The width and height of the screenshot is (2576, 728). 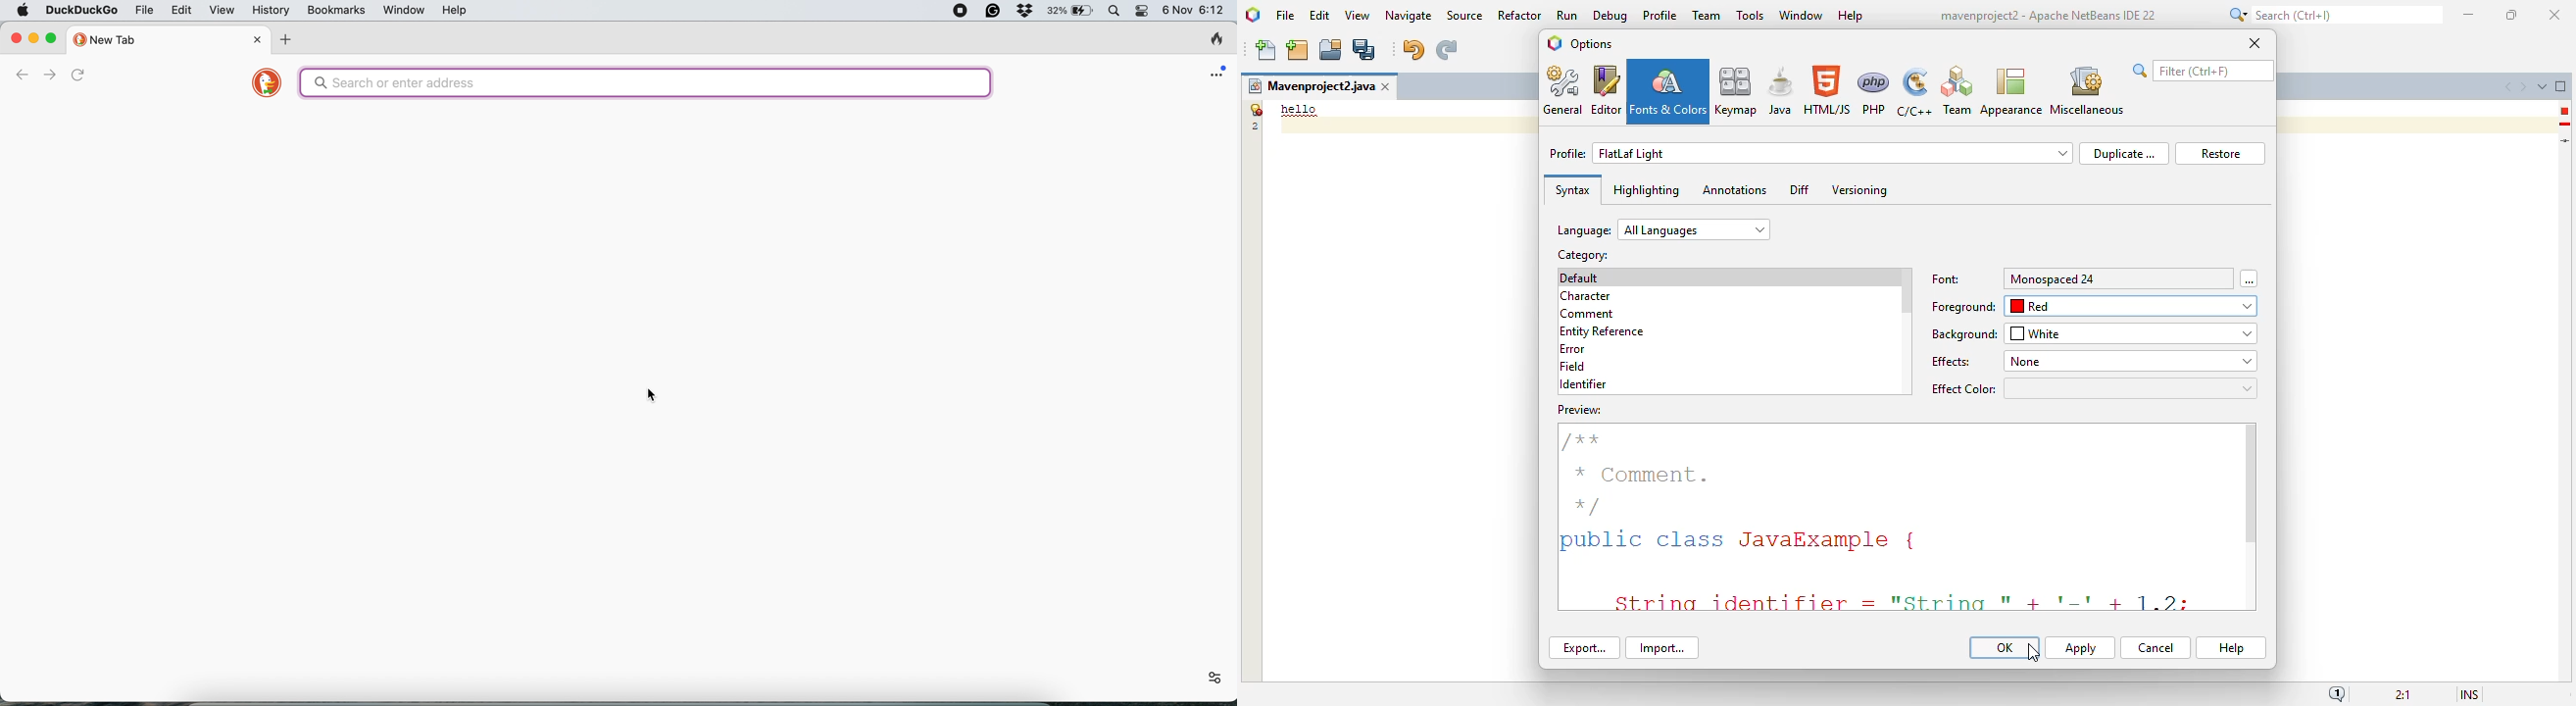 What do you see at coordinates (21, 76) in the screenshot?
I see `go back` at bounding box center [21, 76].